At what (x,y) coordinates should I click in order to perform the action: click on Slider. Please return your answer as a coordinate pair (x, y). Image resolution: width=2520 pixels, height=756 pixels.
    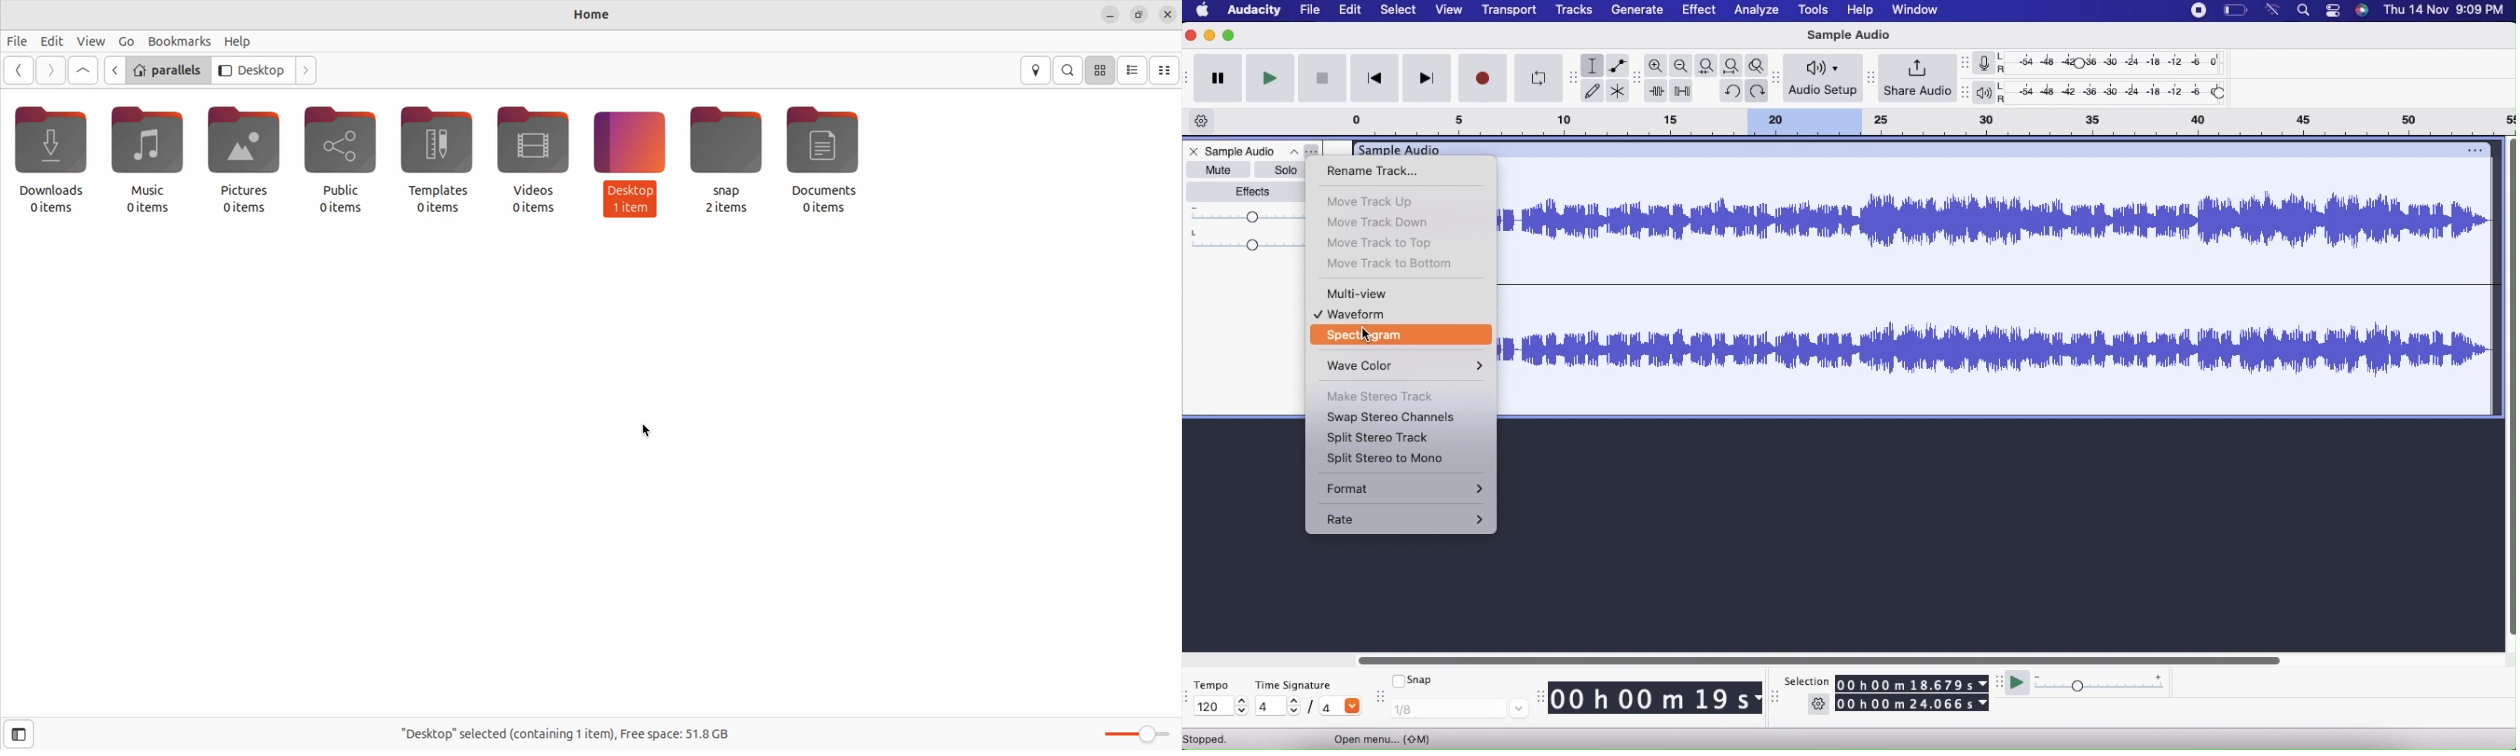
    Looking at the image, I should click on (1820, 658).